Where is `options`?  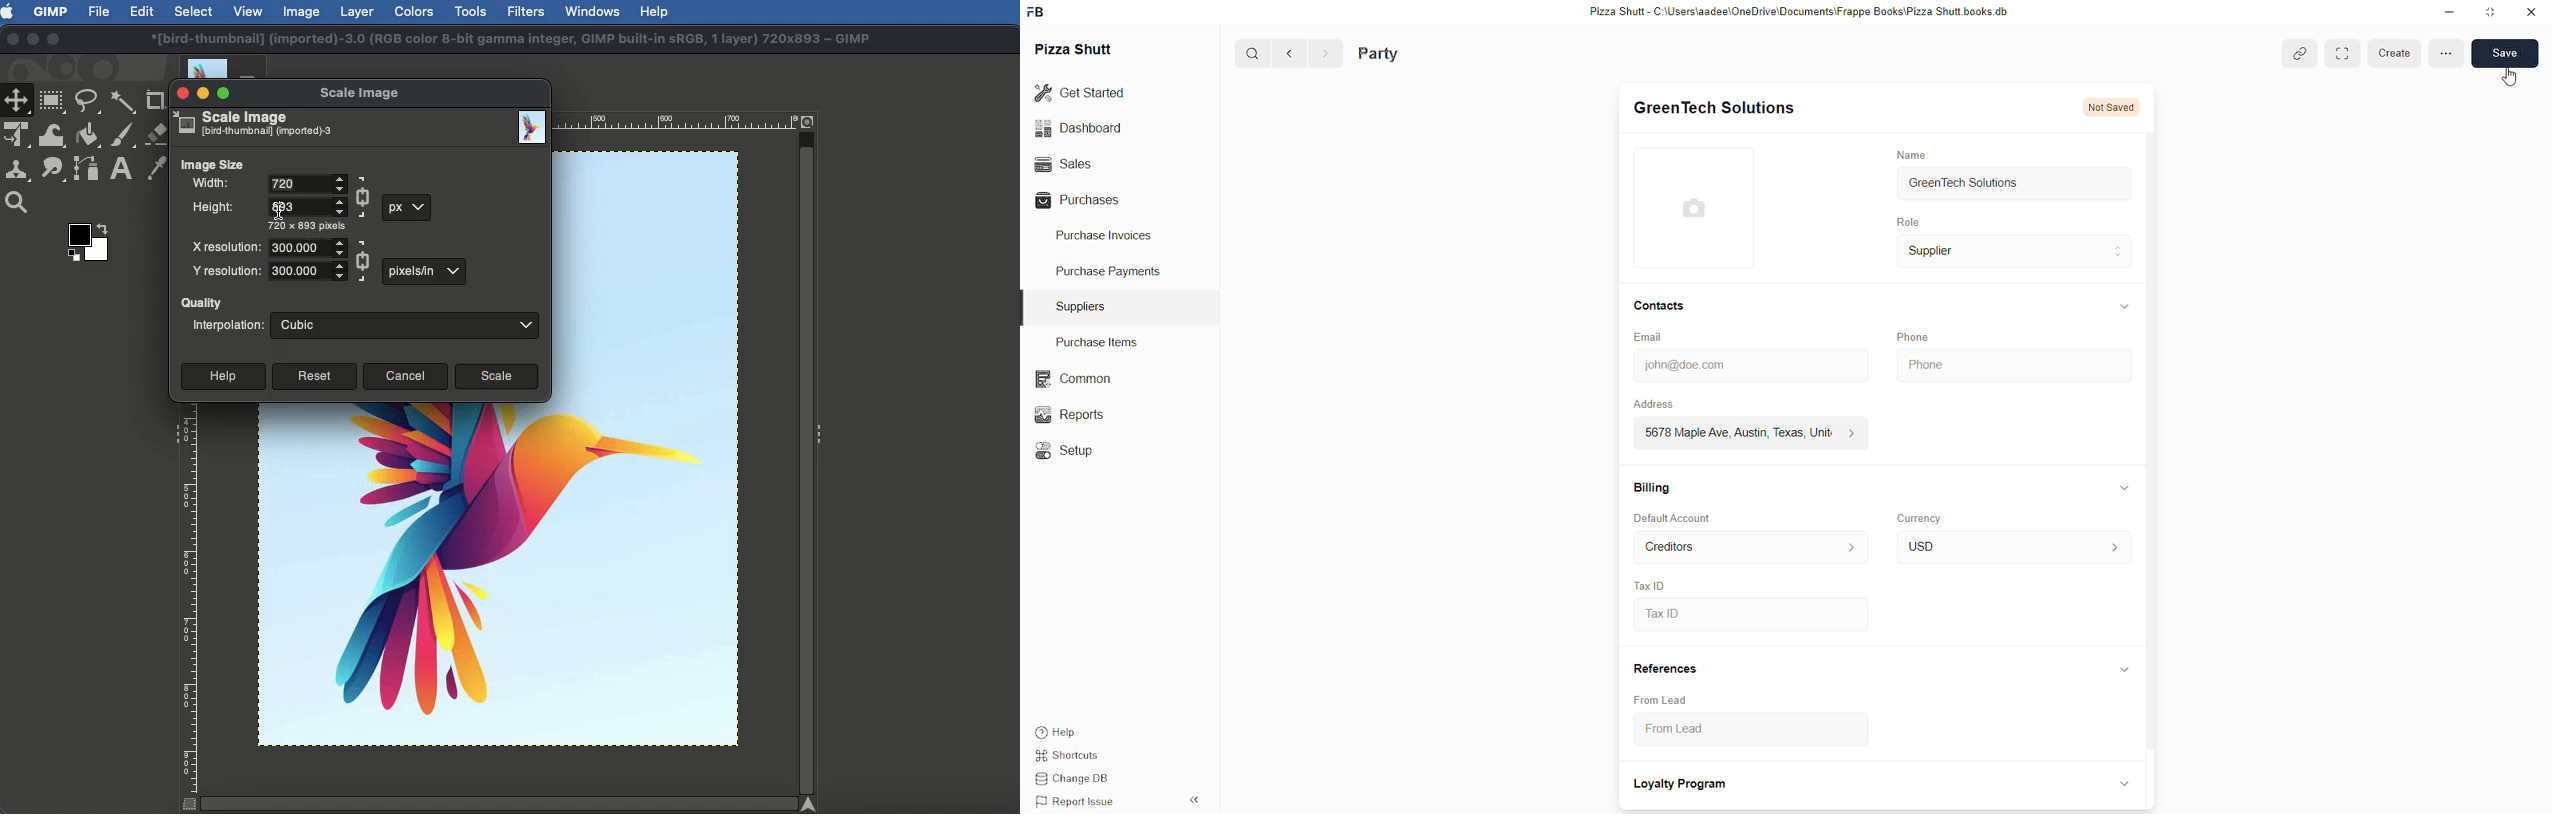 options is located at coordinates (2447, 53).